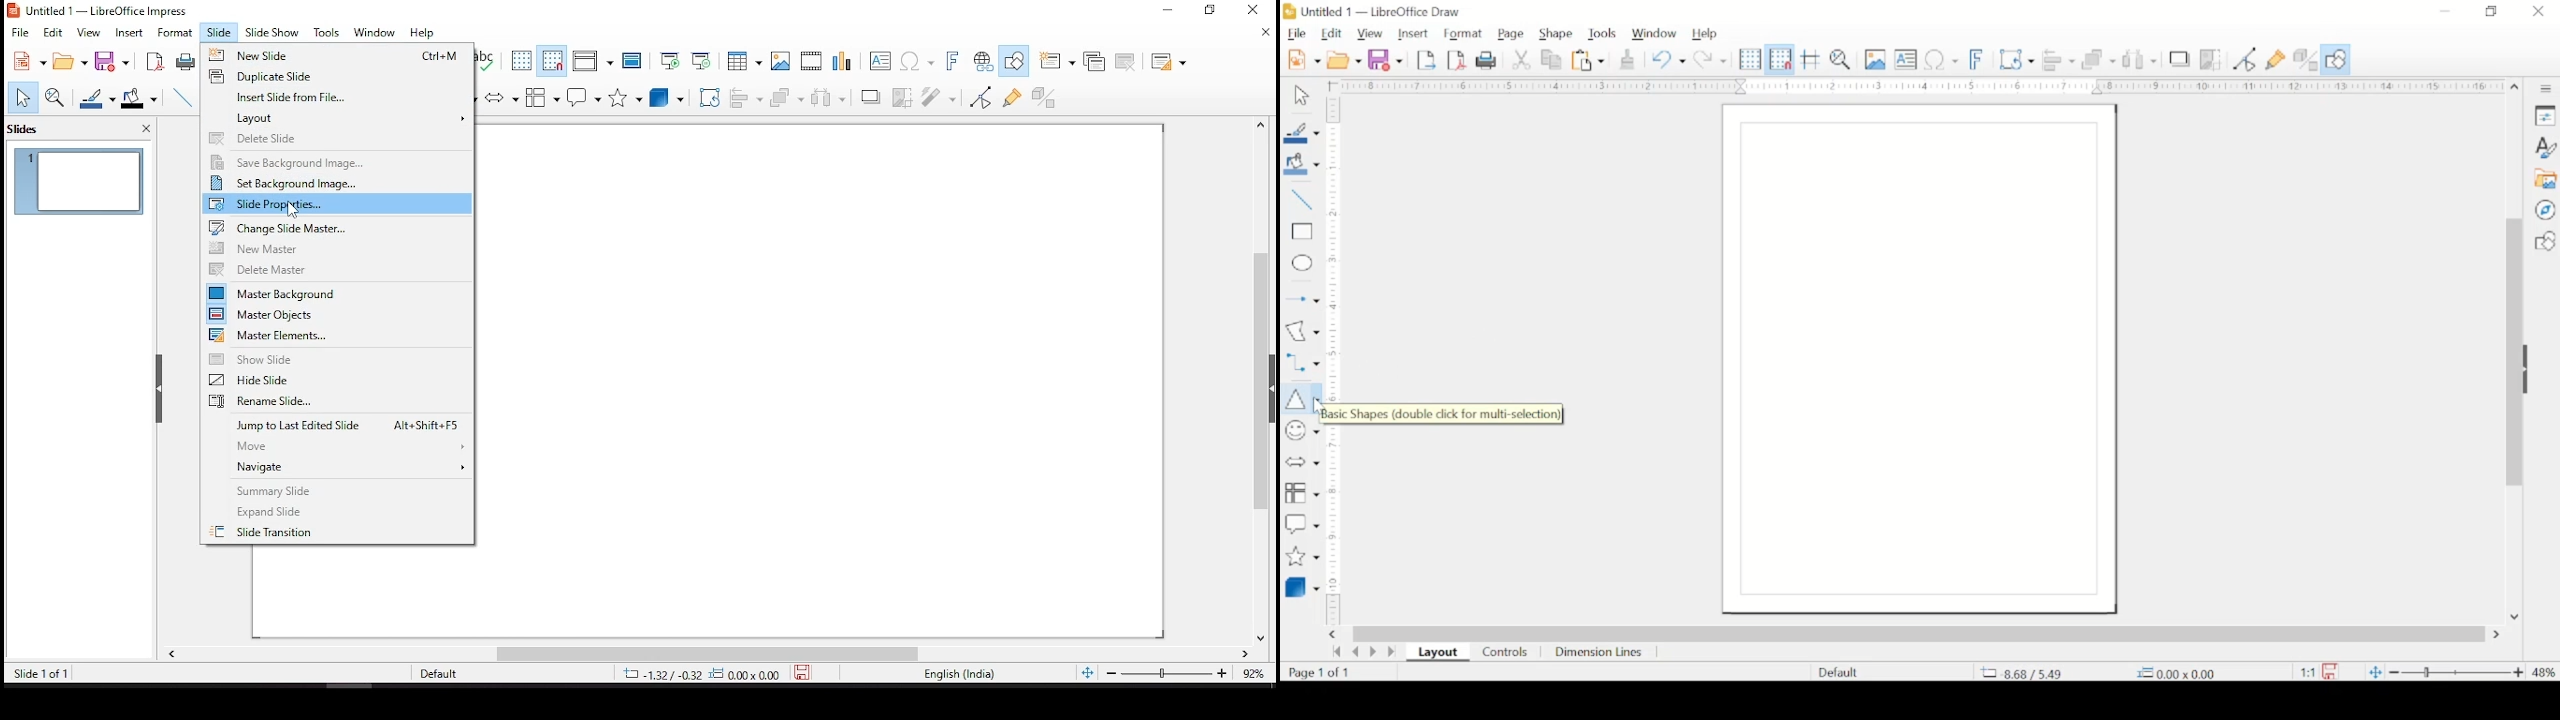 The height and width of the screenshot is (728, 2576). I want to click on crop image, so click(2213, 60).